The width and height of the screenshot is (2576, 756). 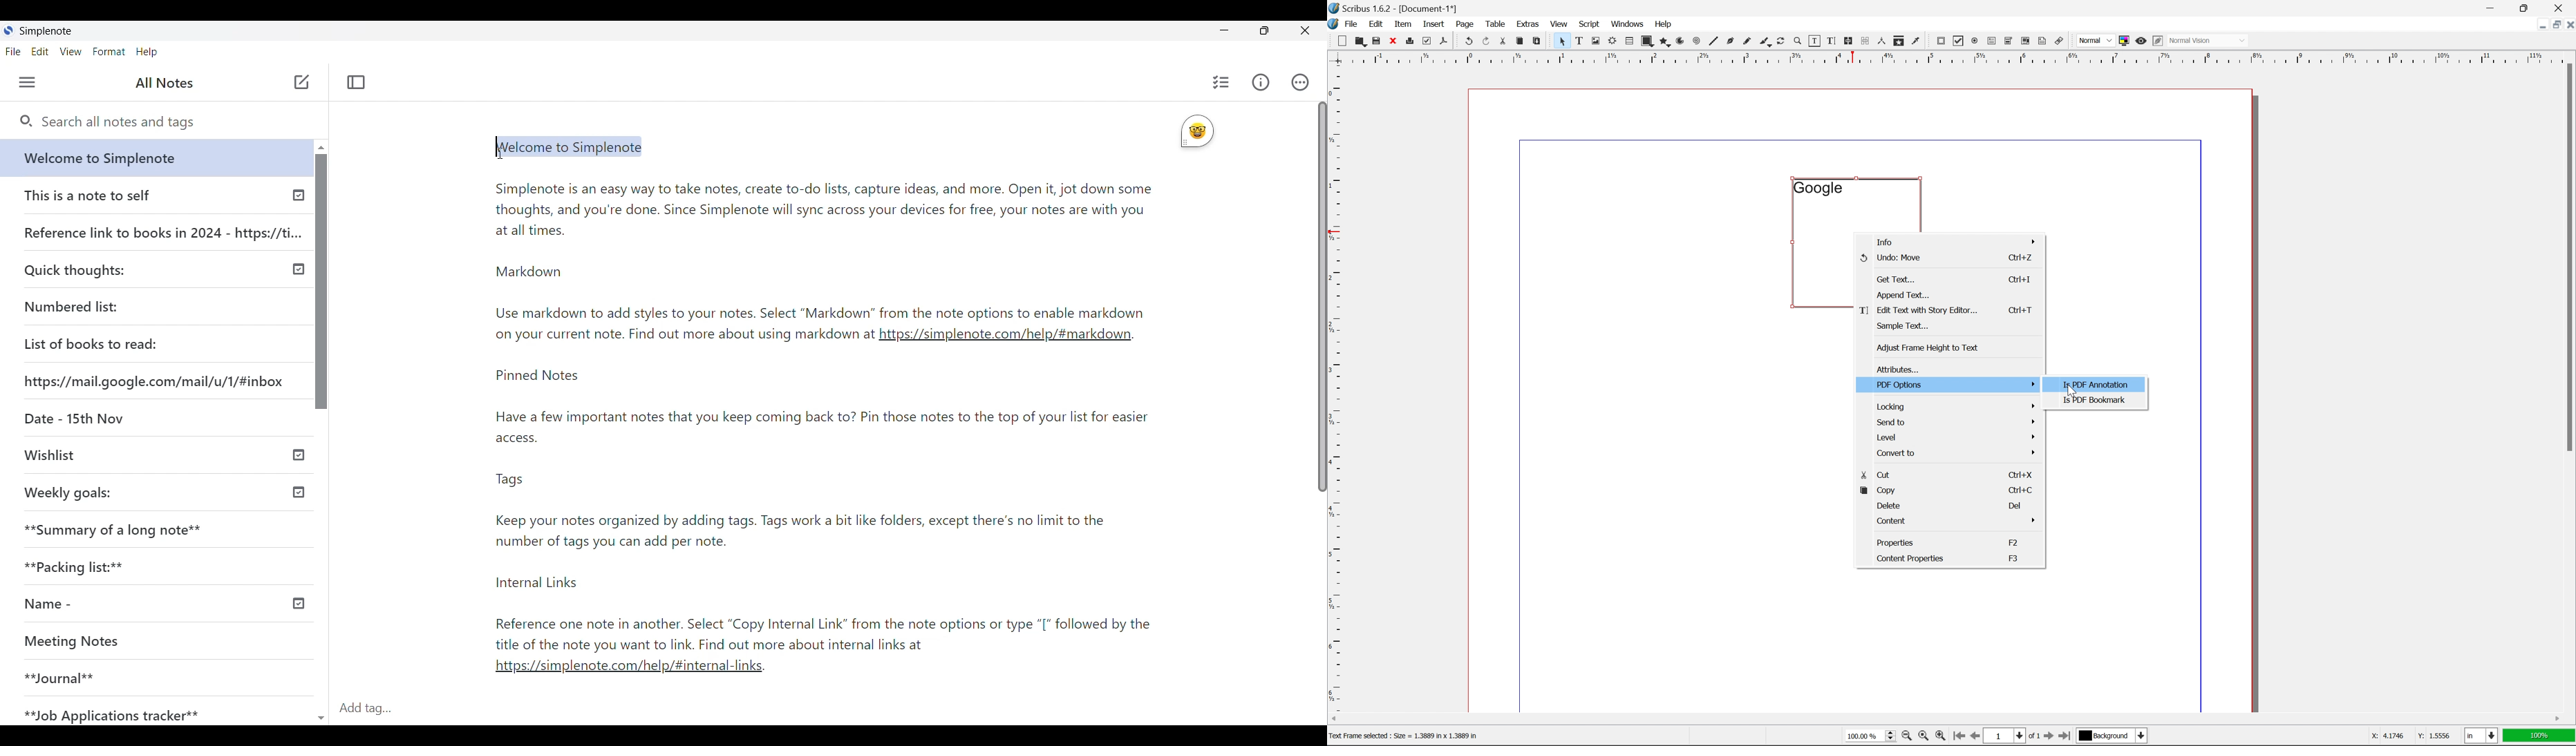 What do you see at coordinates (14, 51) in the screenshot?
I see `File menu` at bounding box center [14, 51].